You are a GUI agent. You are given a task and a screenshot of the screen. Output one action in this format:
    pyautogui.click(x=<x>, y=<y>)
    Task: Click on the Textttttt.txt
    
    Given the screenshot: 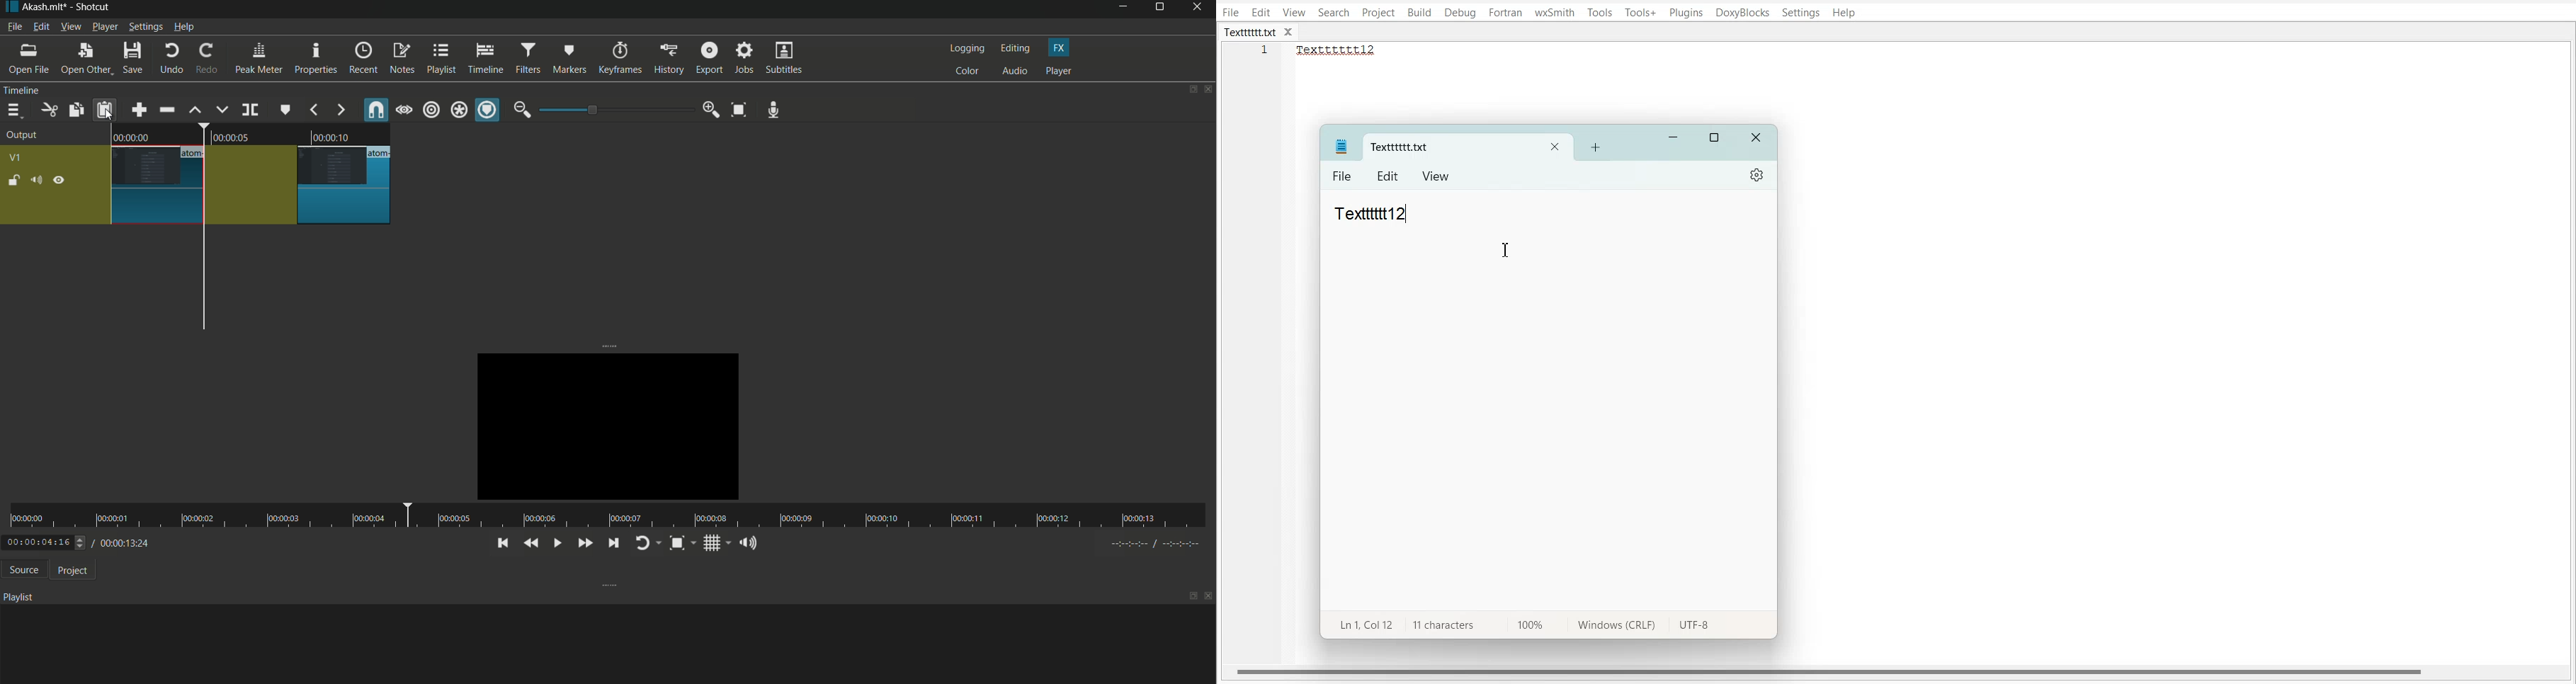 What is the action you would take?
    pyautogui.click(x=1250, y=33)
    